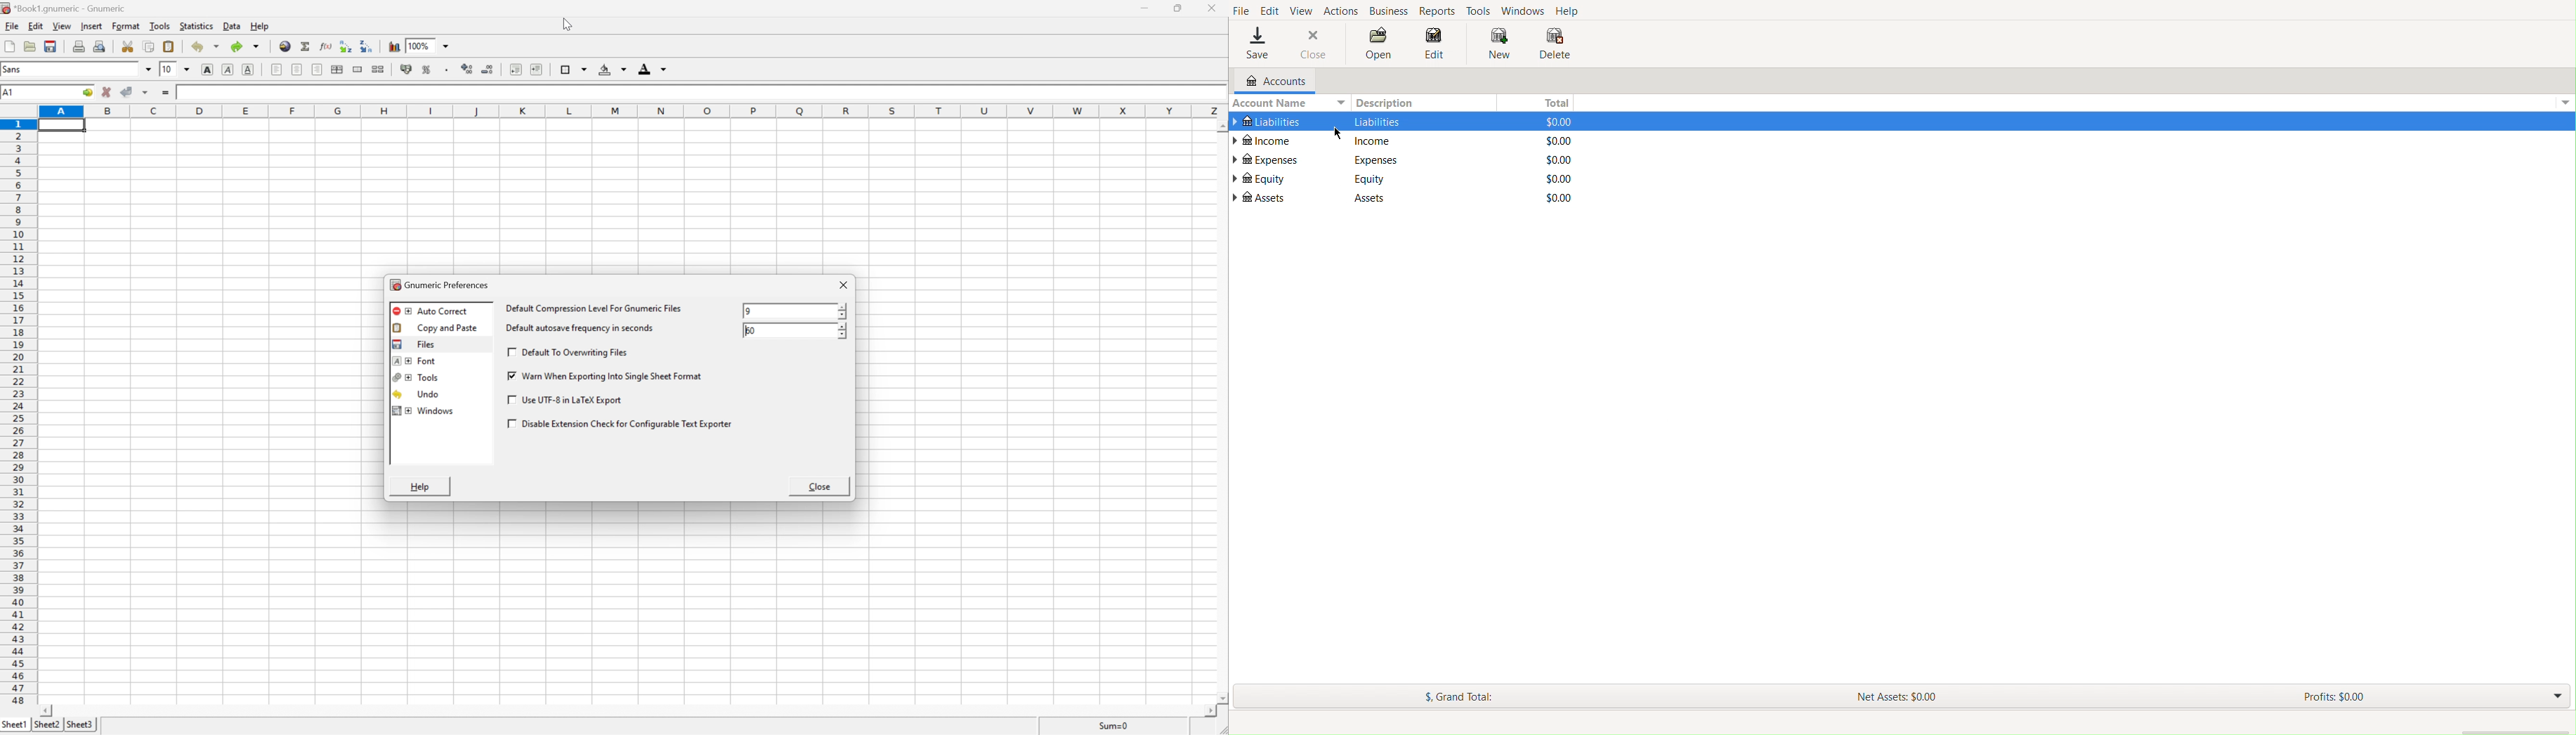  What do you see at coordinates (34, 92) in the screenshot?
I see `Cell name A1` at bounding box center [34, 92].